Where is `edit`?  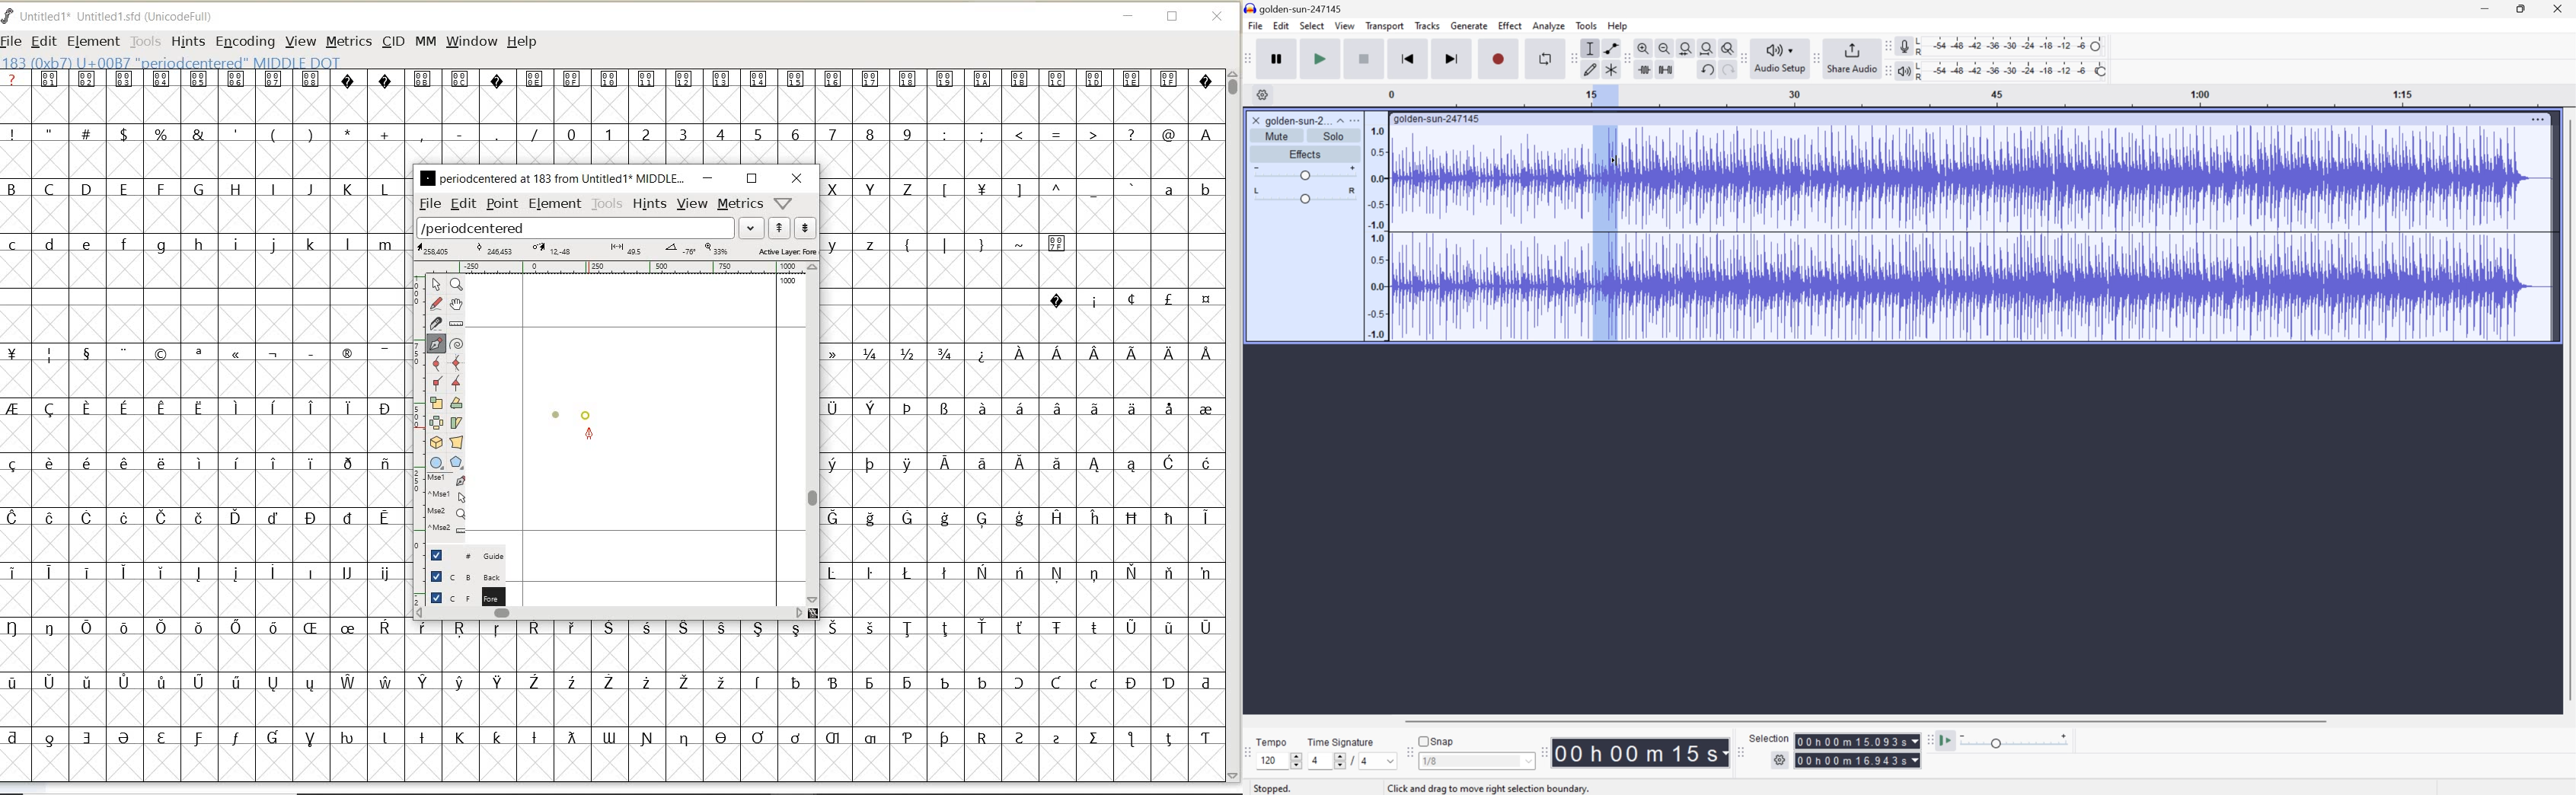 edit is located at coordinates (462, 203).